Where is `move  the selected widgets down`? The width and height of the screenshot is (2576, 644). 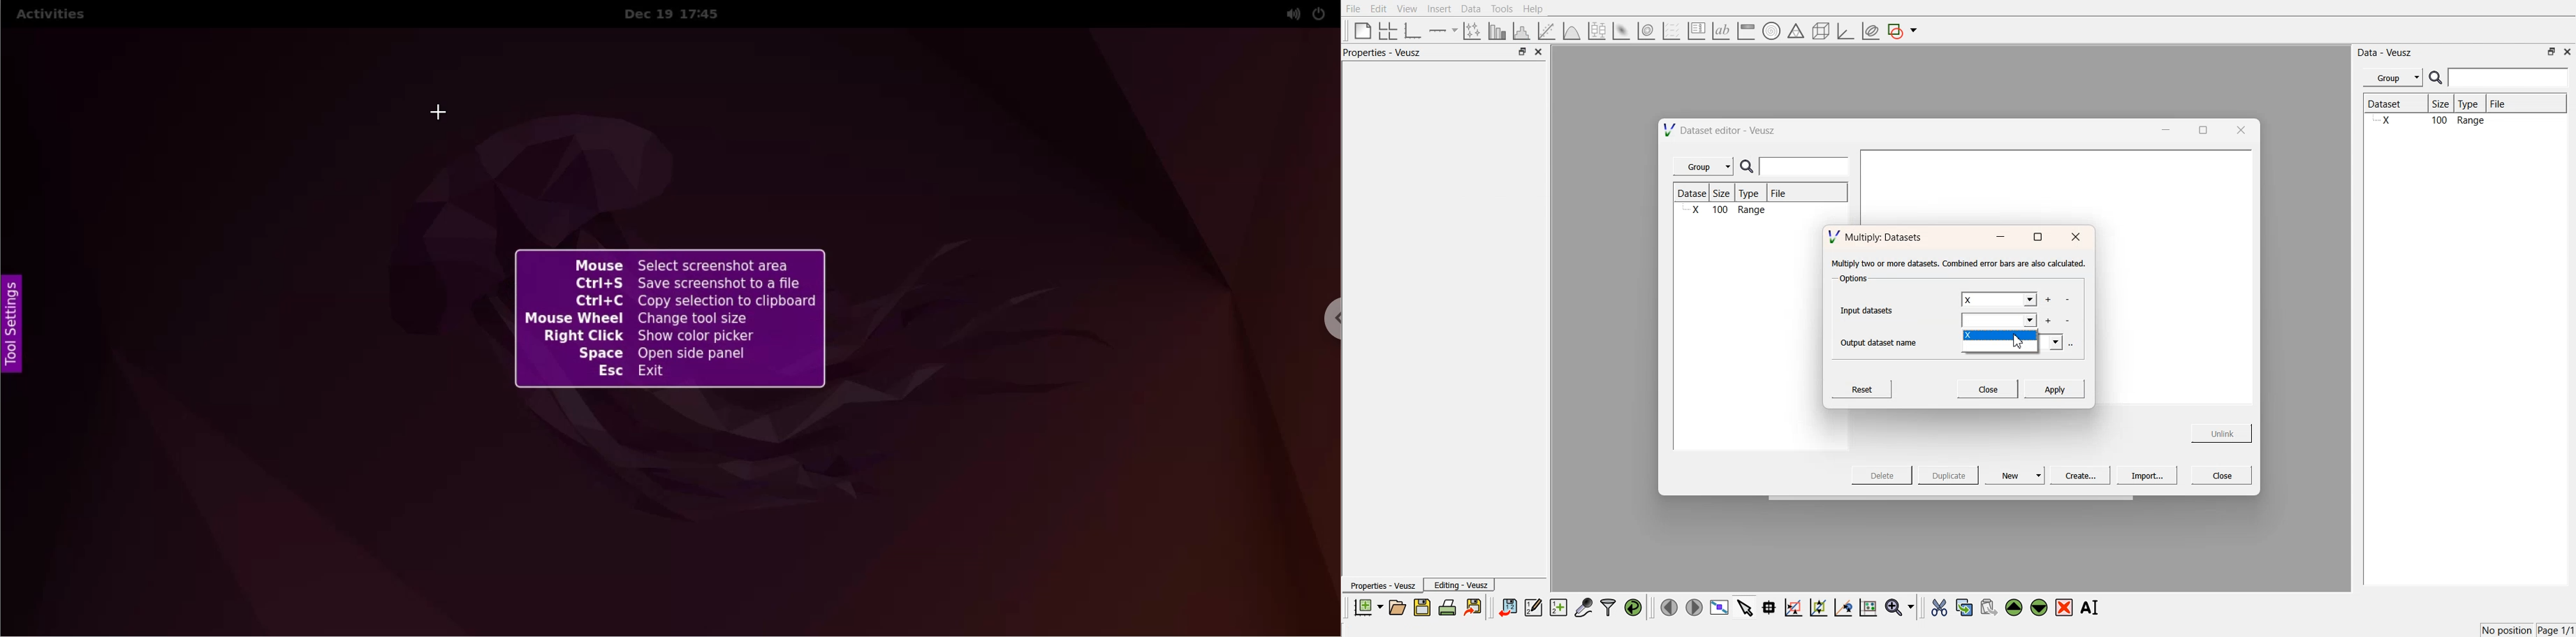
move  the selected widgets down is located at coordinates (2039, 606).